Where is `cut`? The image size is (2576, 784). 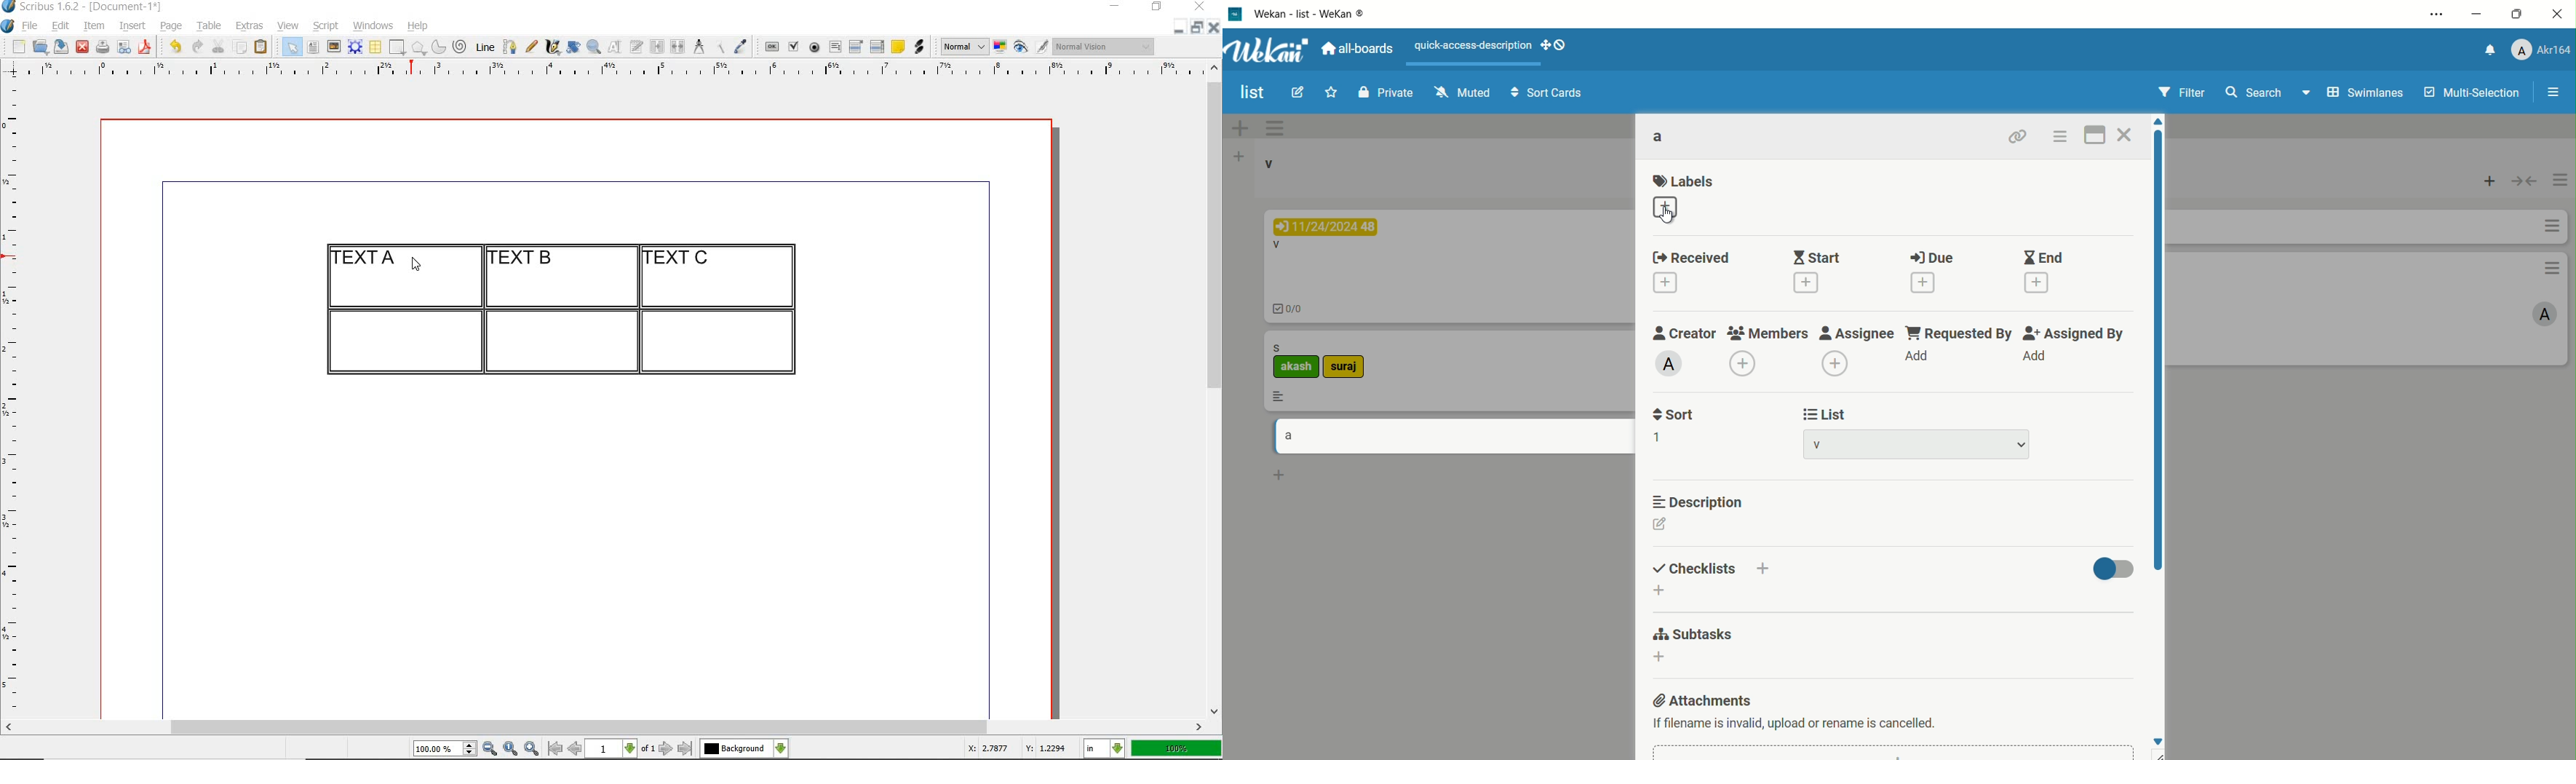 cut is located at coordinates (218, 46).